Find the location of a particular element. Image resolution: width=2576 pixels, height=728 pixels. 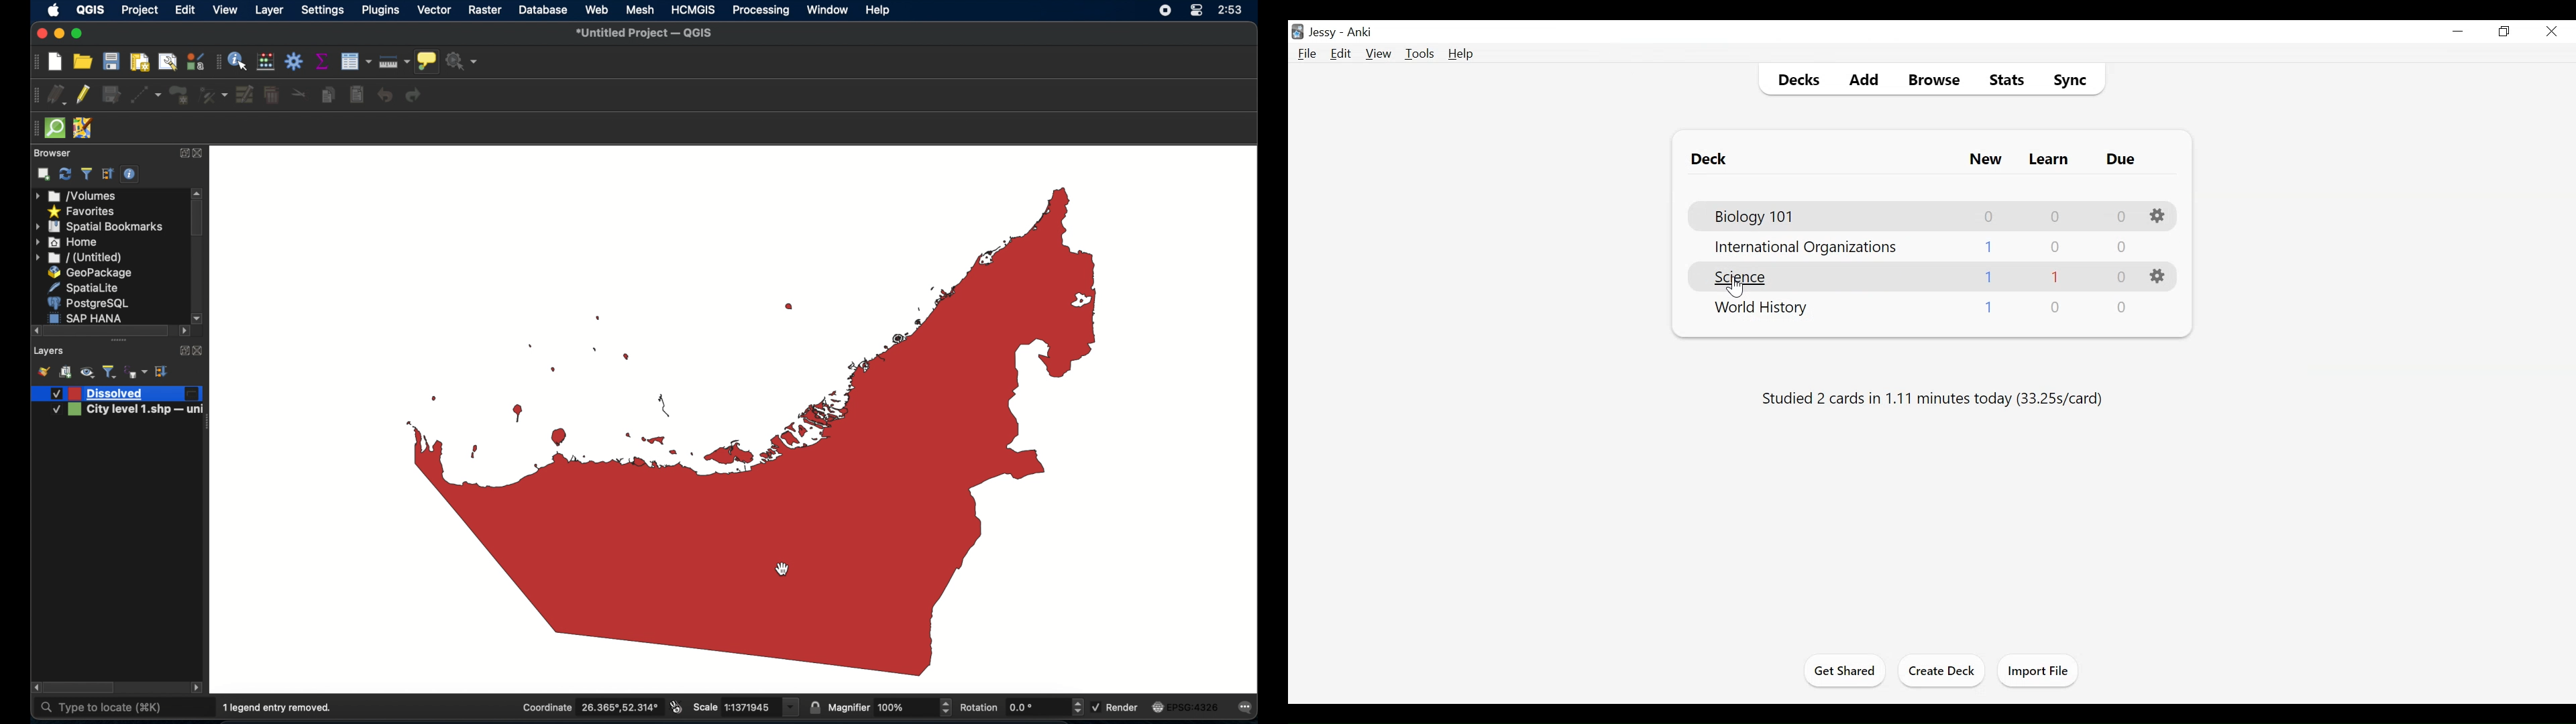

Create Deck is located at coordinates (1939, 670).